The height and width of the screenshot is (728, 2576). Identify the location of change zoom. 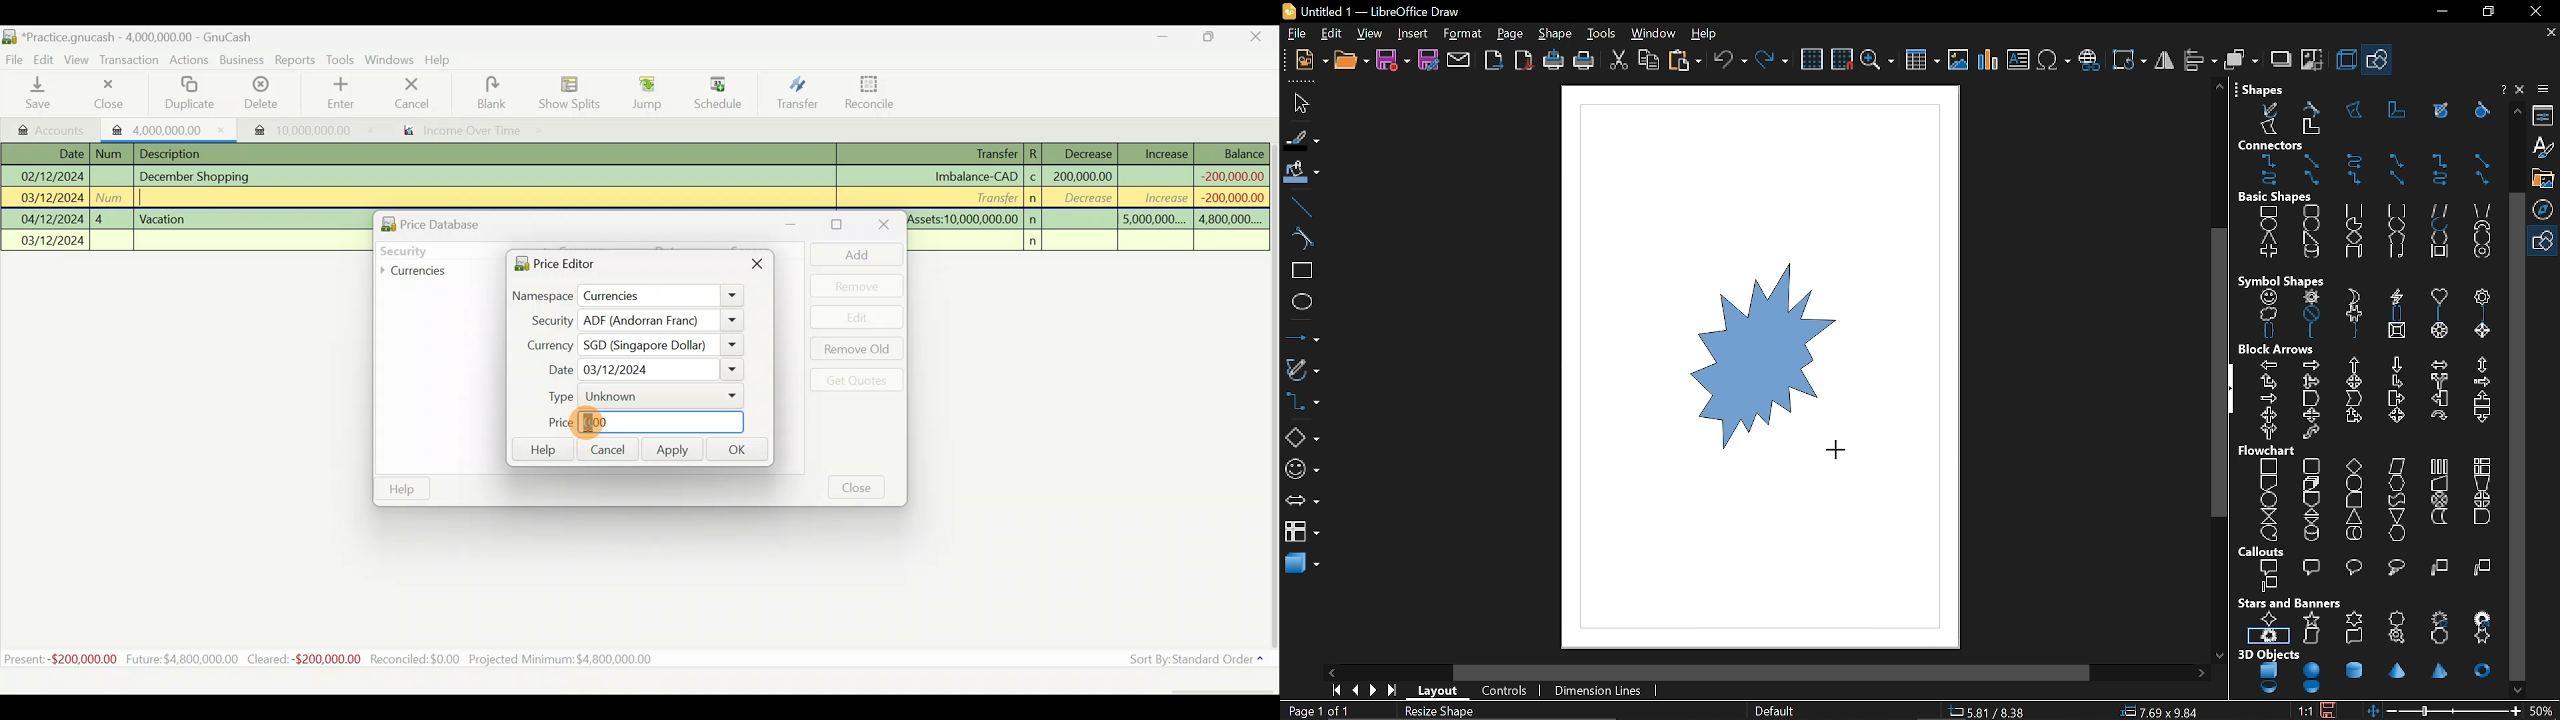
(2445, 711).